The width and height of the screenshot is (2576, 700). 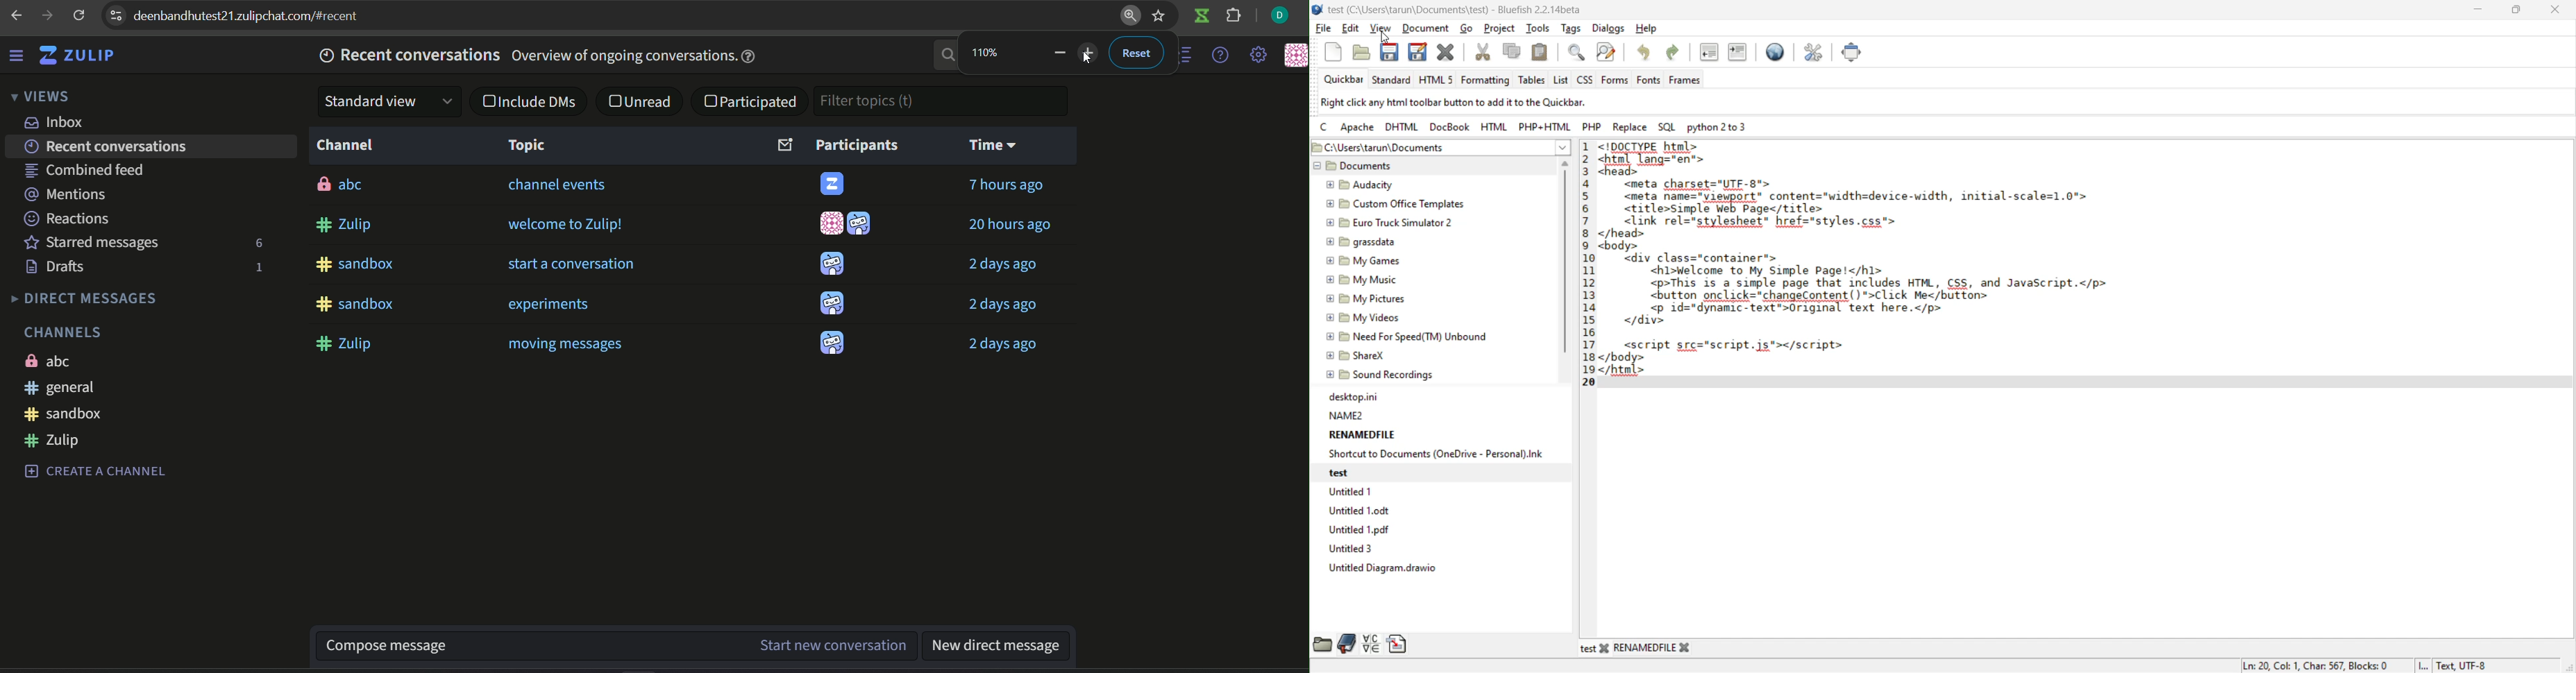 I want to click on close, so click(x=2553, y=10).